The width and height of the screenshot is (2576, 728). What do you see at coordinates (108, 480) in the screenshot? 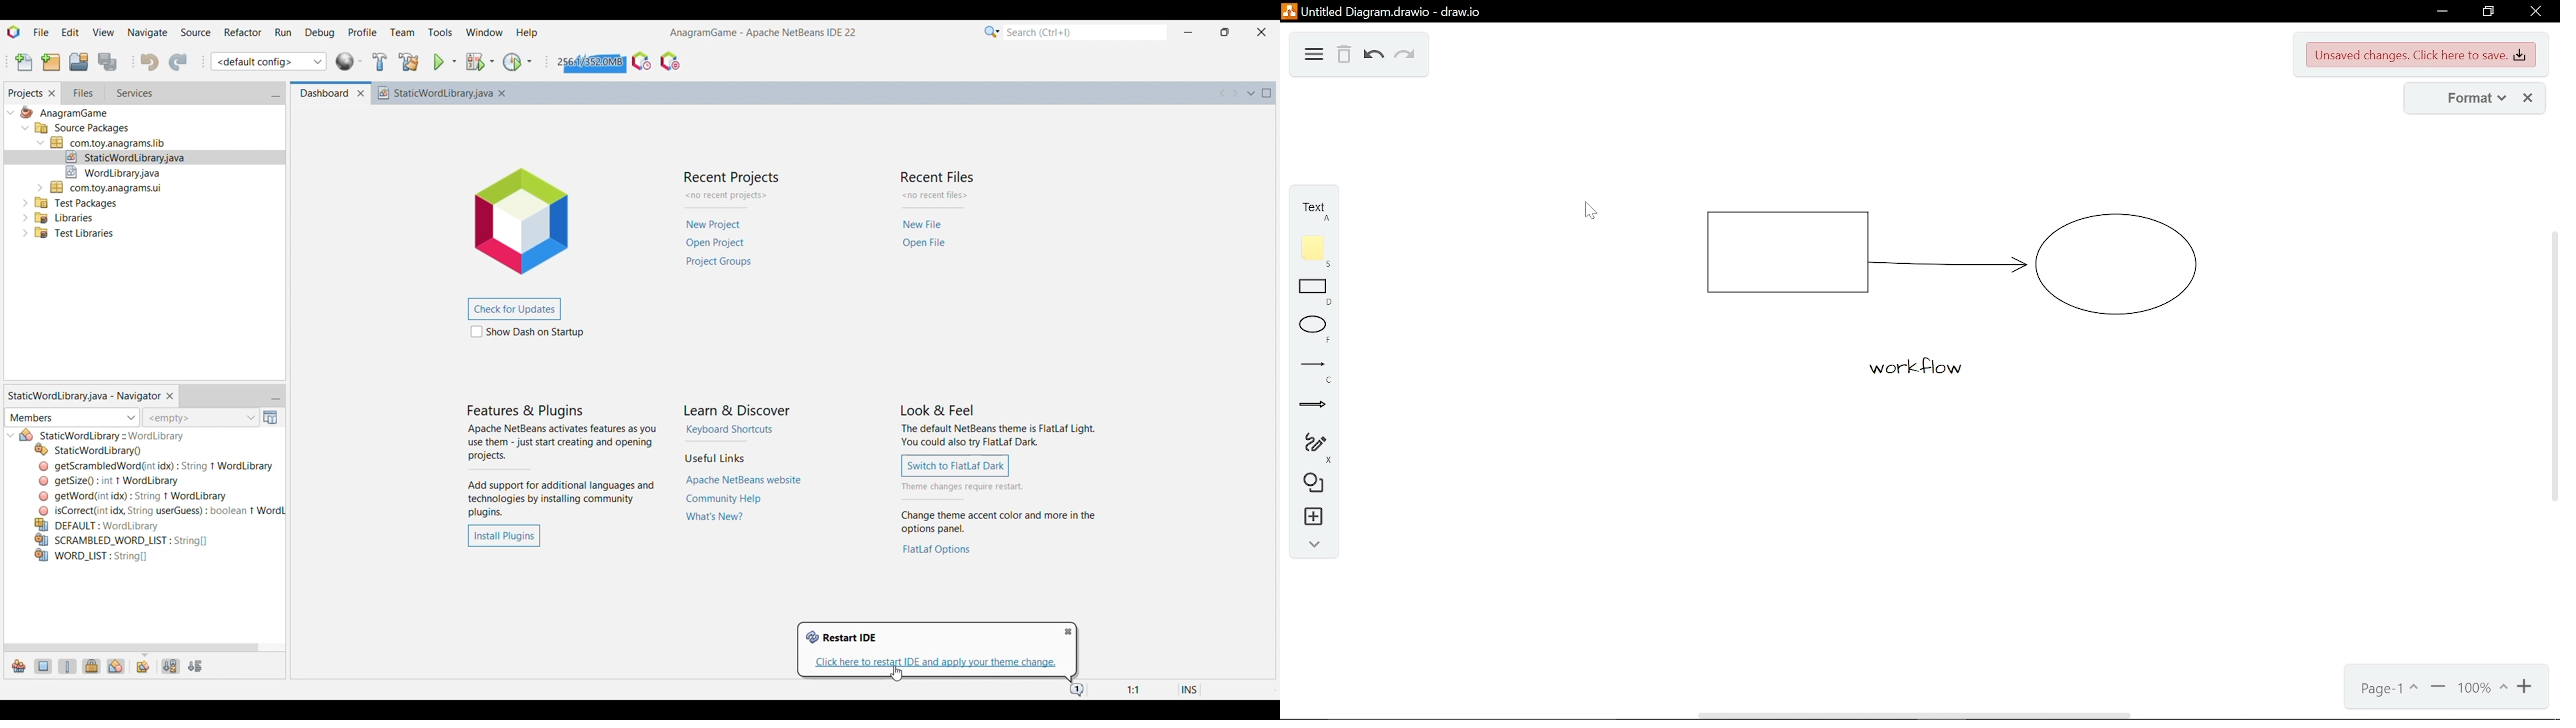
I see `` at bounding box center [108, 480].